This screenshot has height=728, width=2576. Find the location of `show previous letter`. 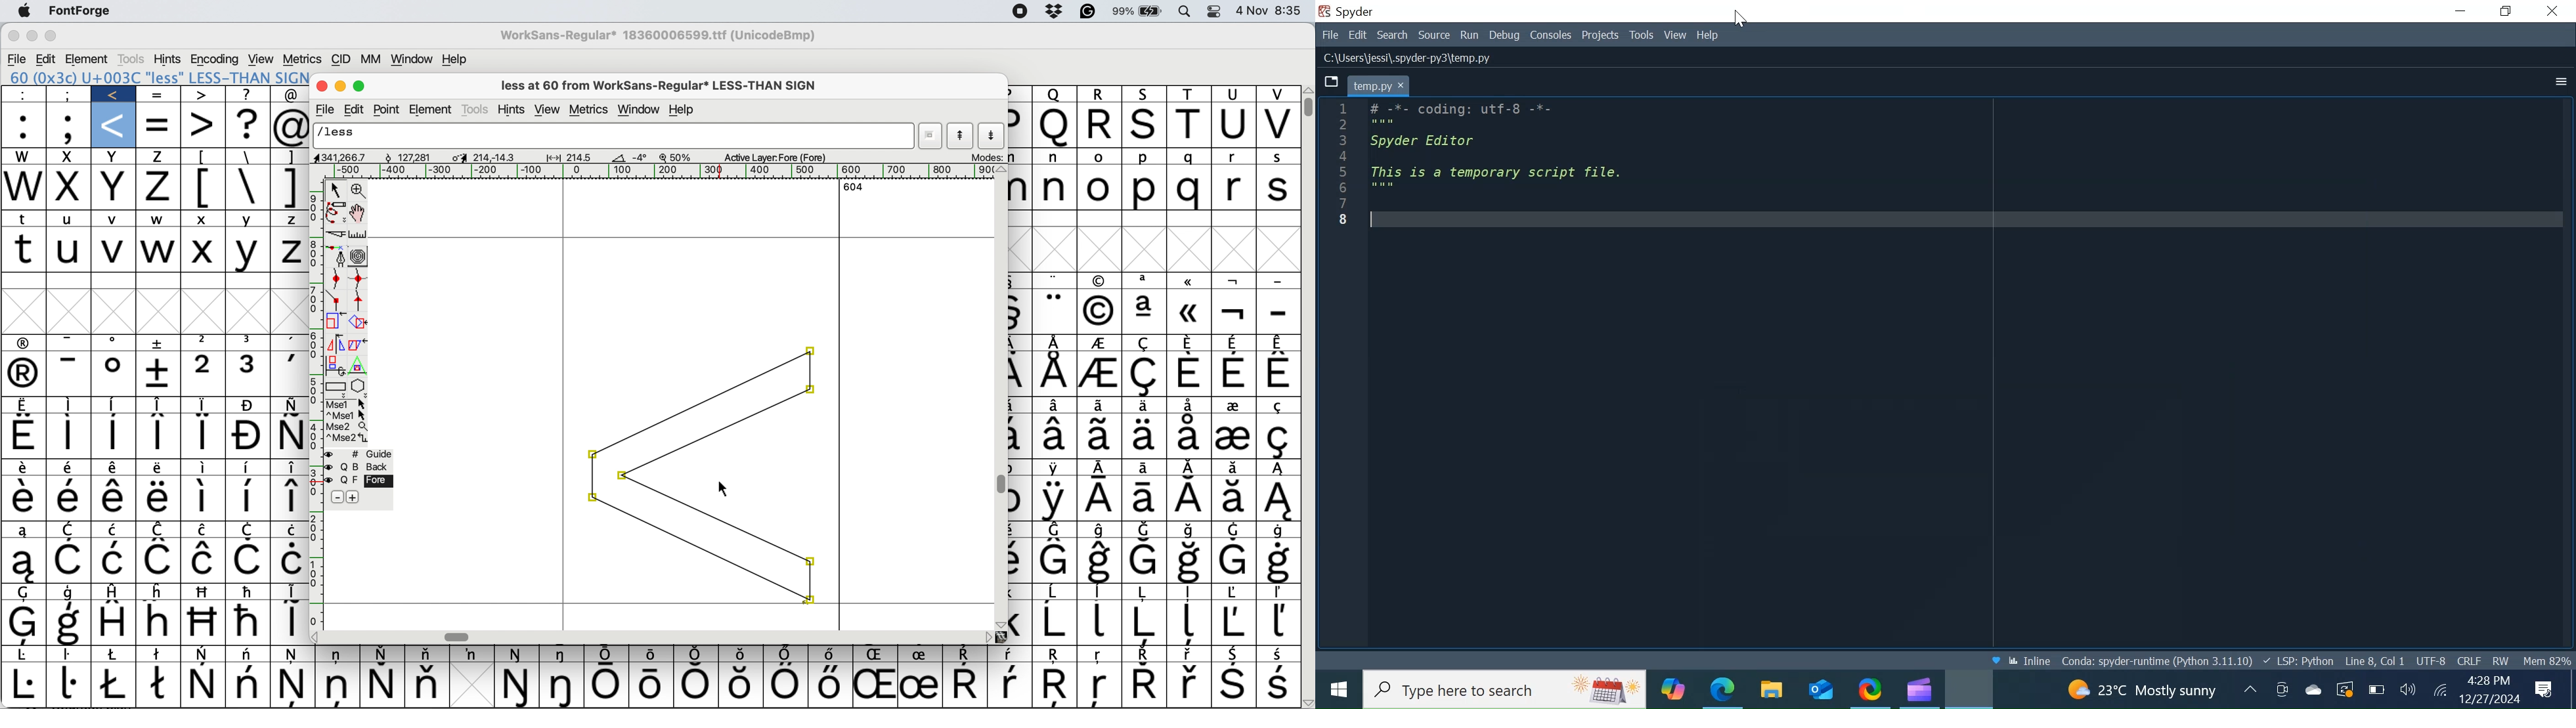

show previous letter is located at coordinates (961, 136).